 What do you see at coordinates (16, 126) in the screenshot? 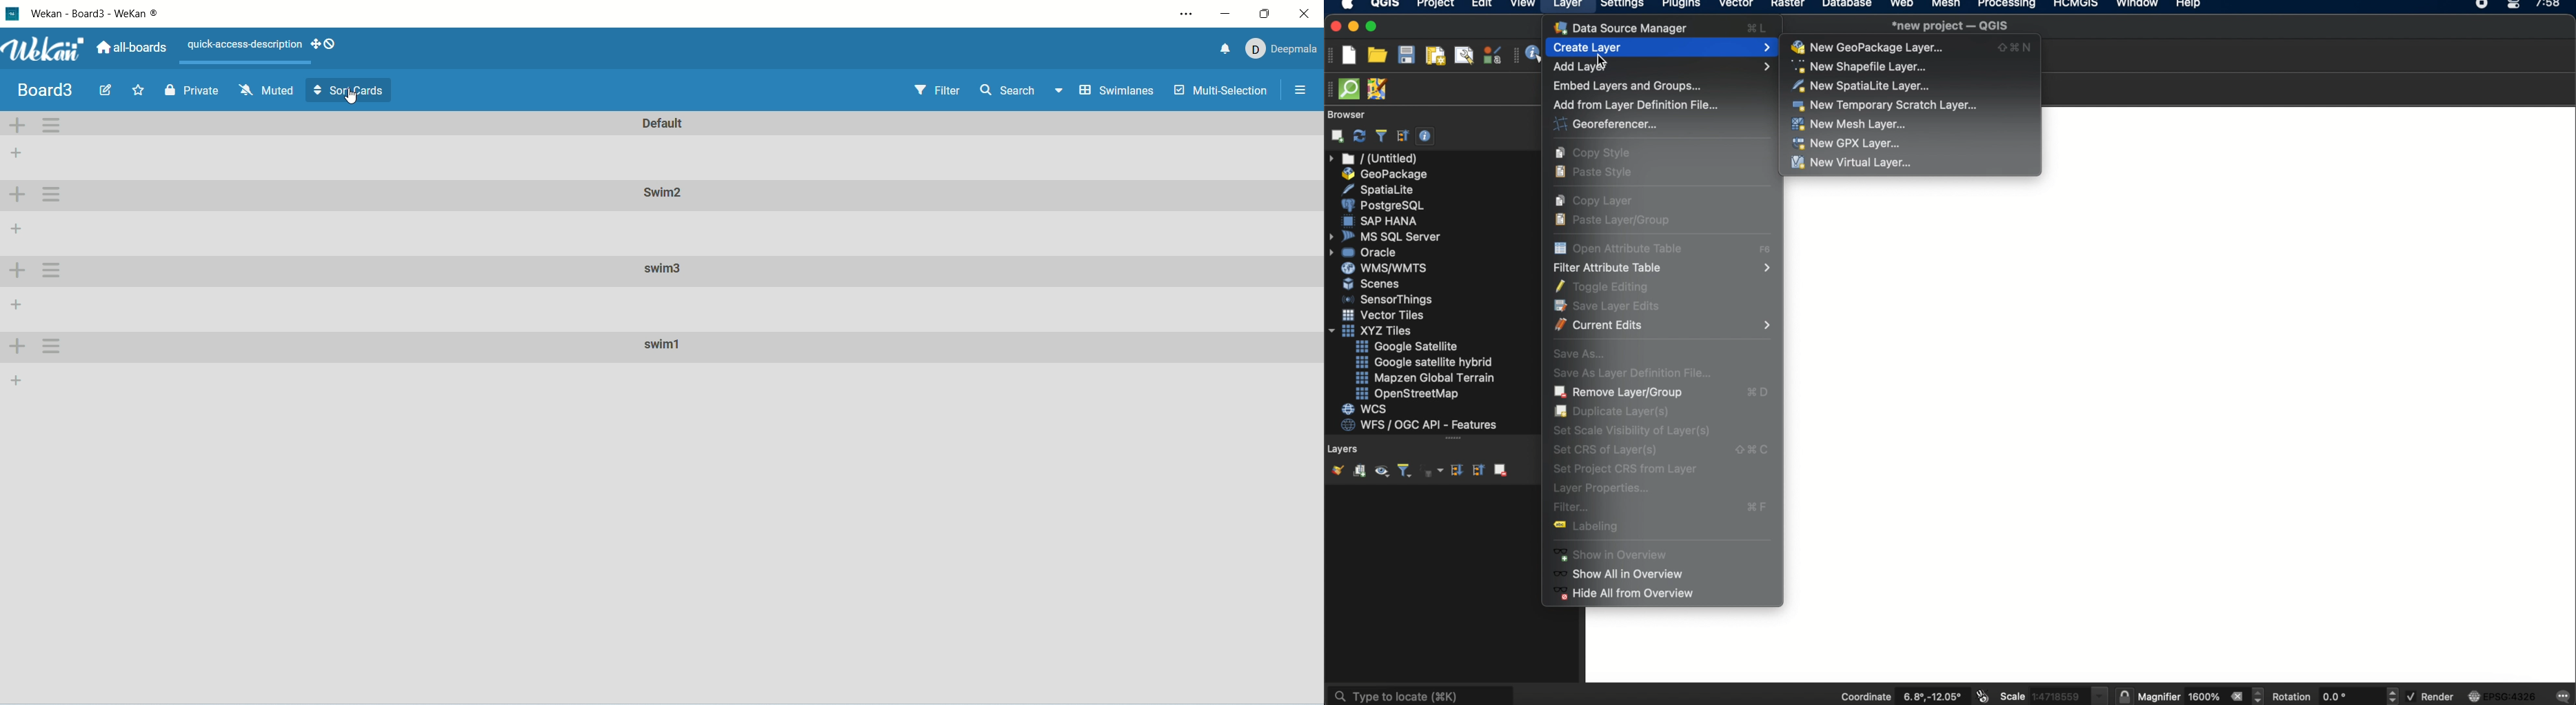
I see `add swimlane` at bounding box center [16, 126].